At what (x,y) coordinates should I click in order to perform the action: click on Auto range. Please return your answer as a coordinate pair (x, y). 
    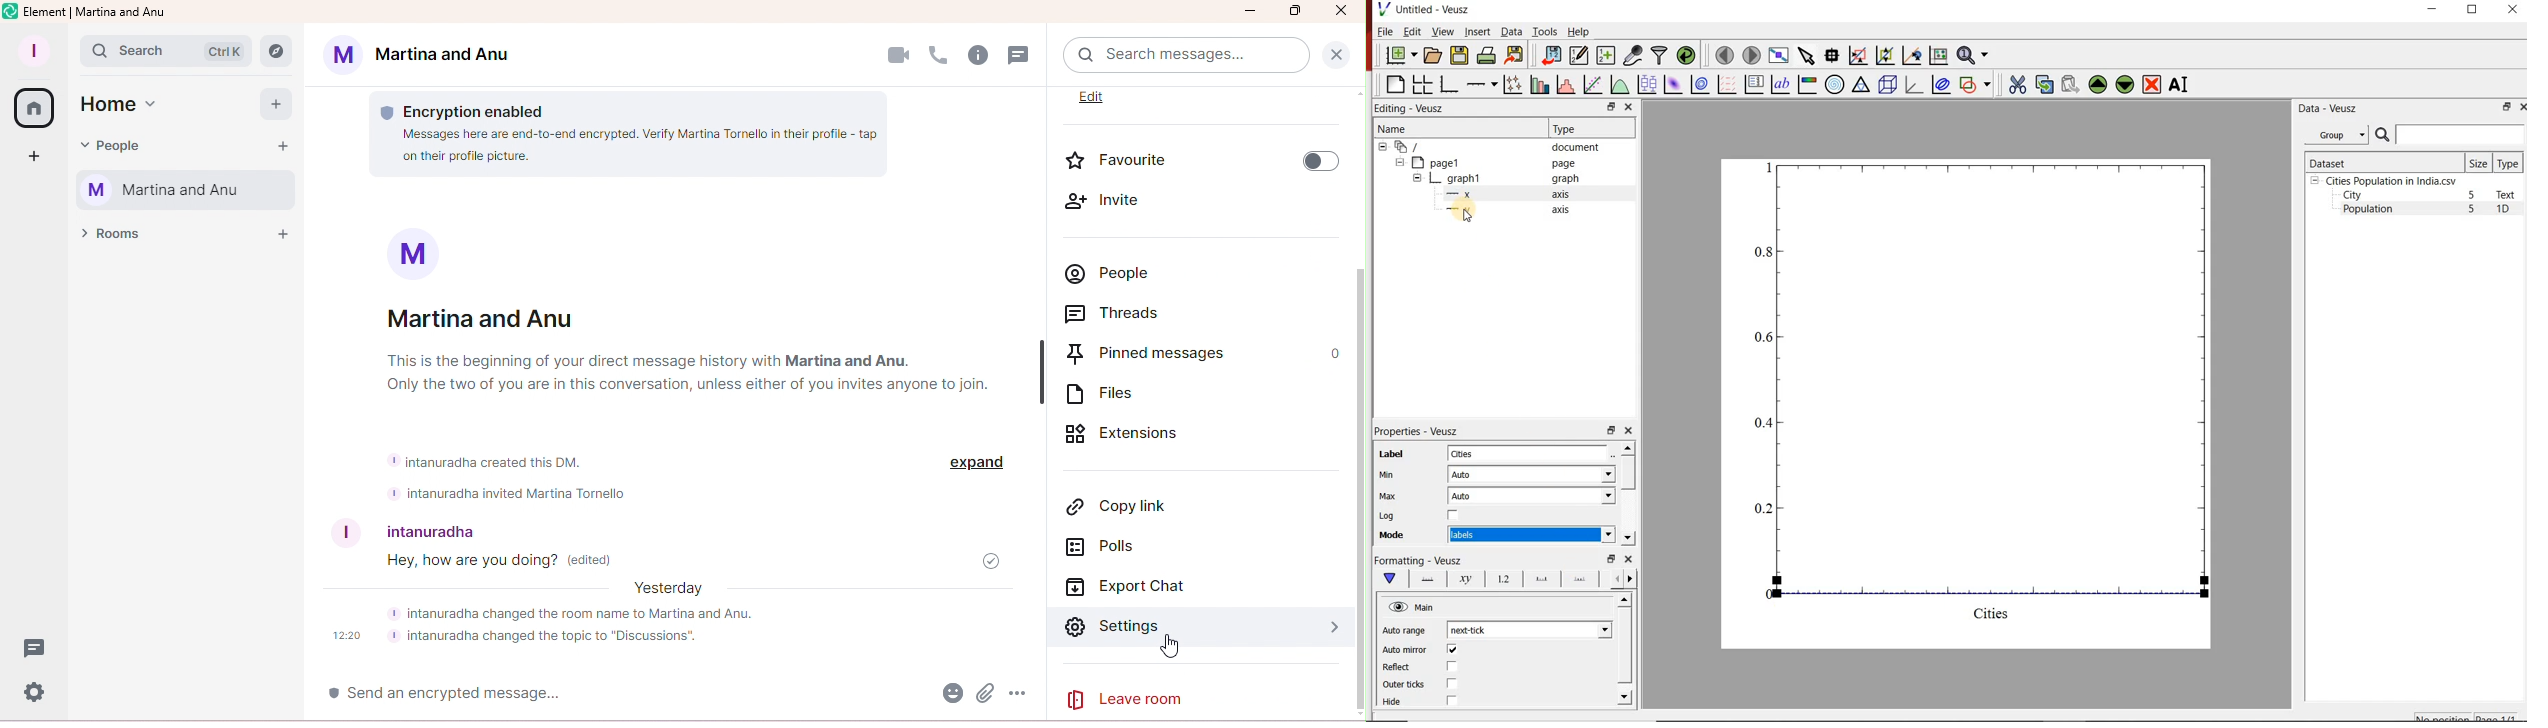
    Looking at the image, I should click on (1405, 631).